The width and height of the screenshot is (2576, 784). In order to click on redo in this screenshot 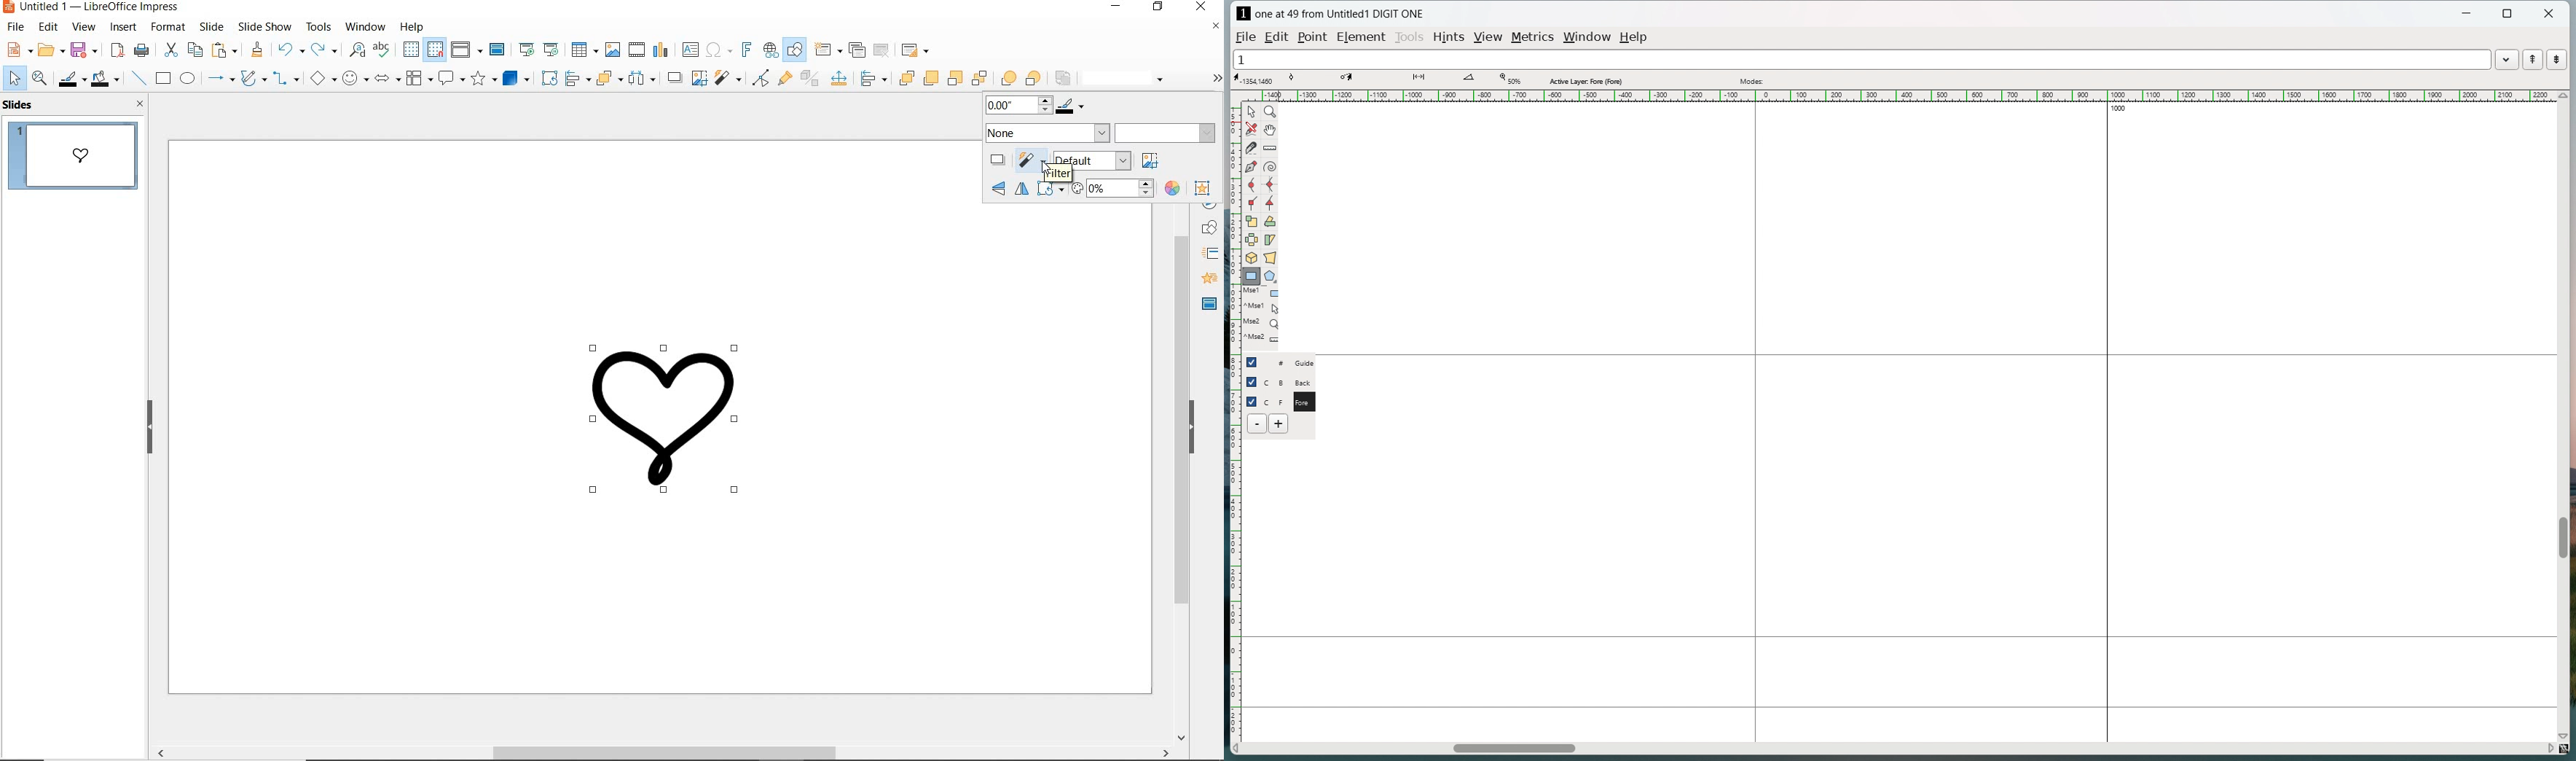, I will do `click(323, 50)`.